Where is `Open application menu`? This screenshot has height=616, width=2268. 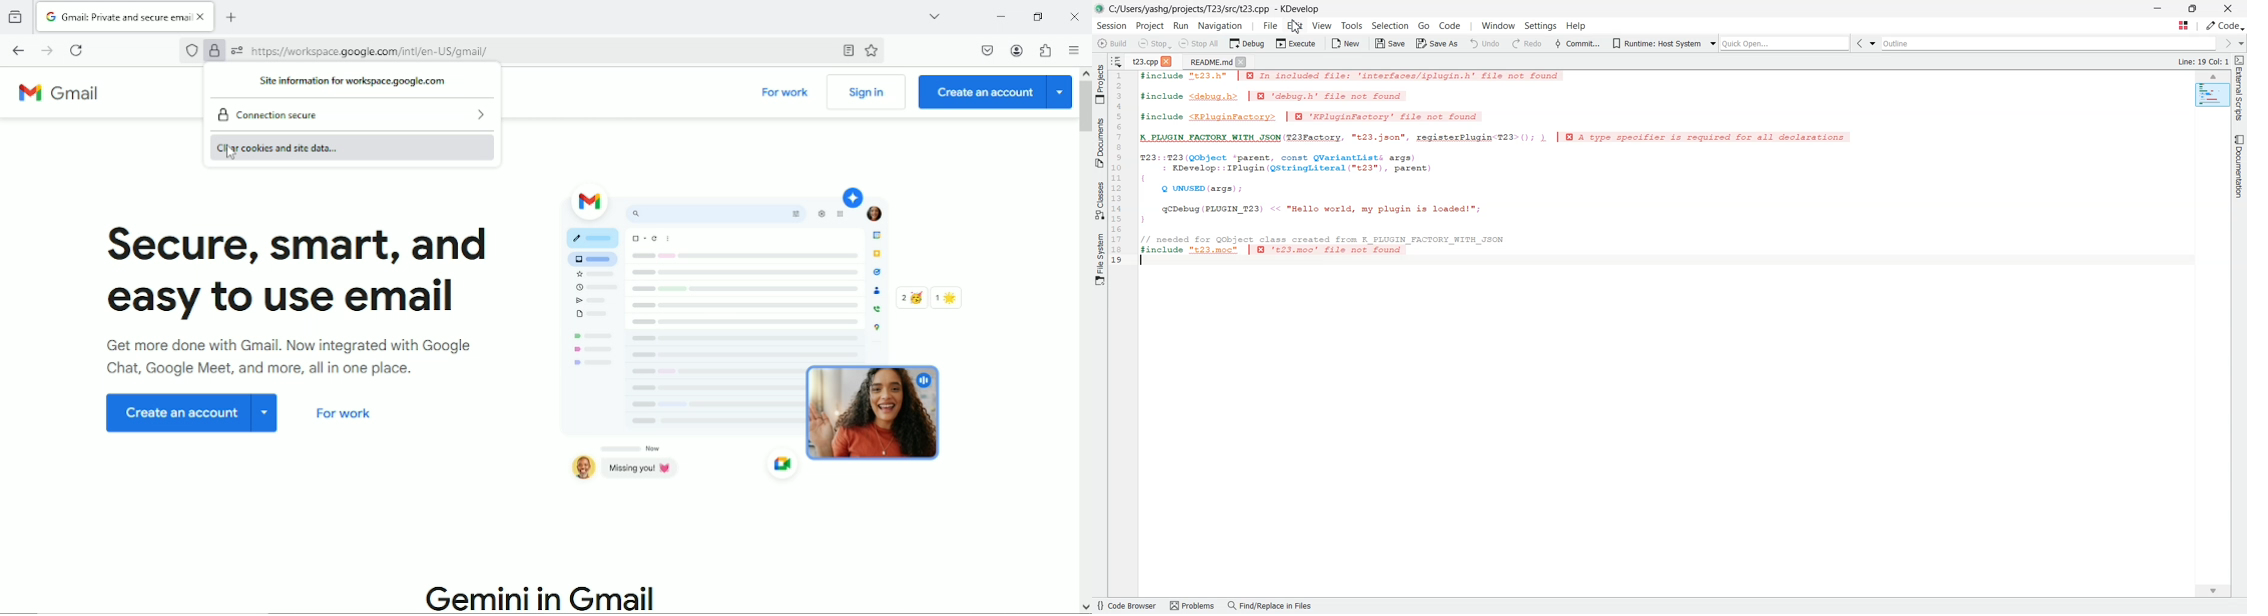
Open application menu is located at coordinates (1075, 52).